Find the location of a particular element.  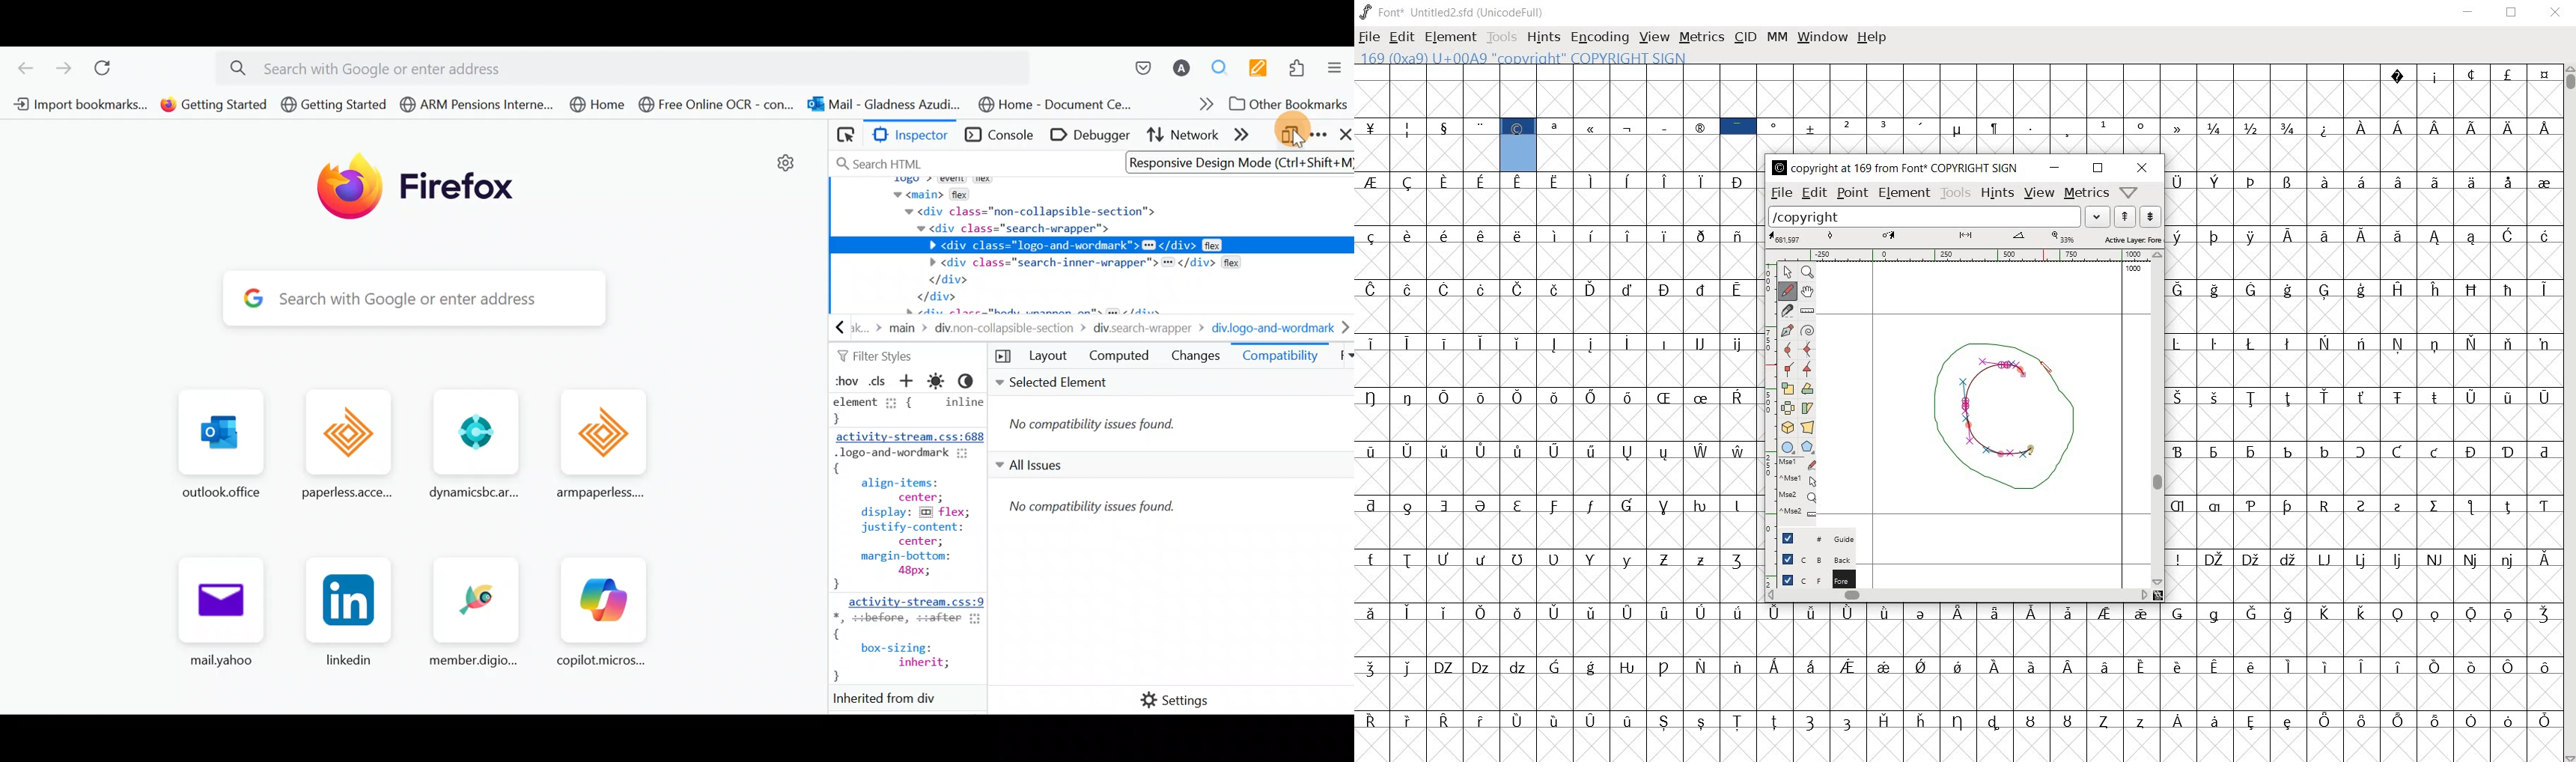

view is located at coordinates (2040, 195).